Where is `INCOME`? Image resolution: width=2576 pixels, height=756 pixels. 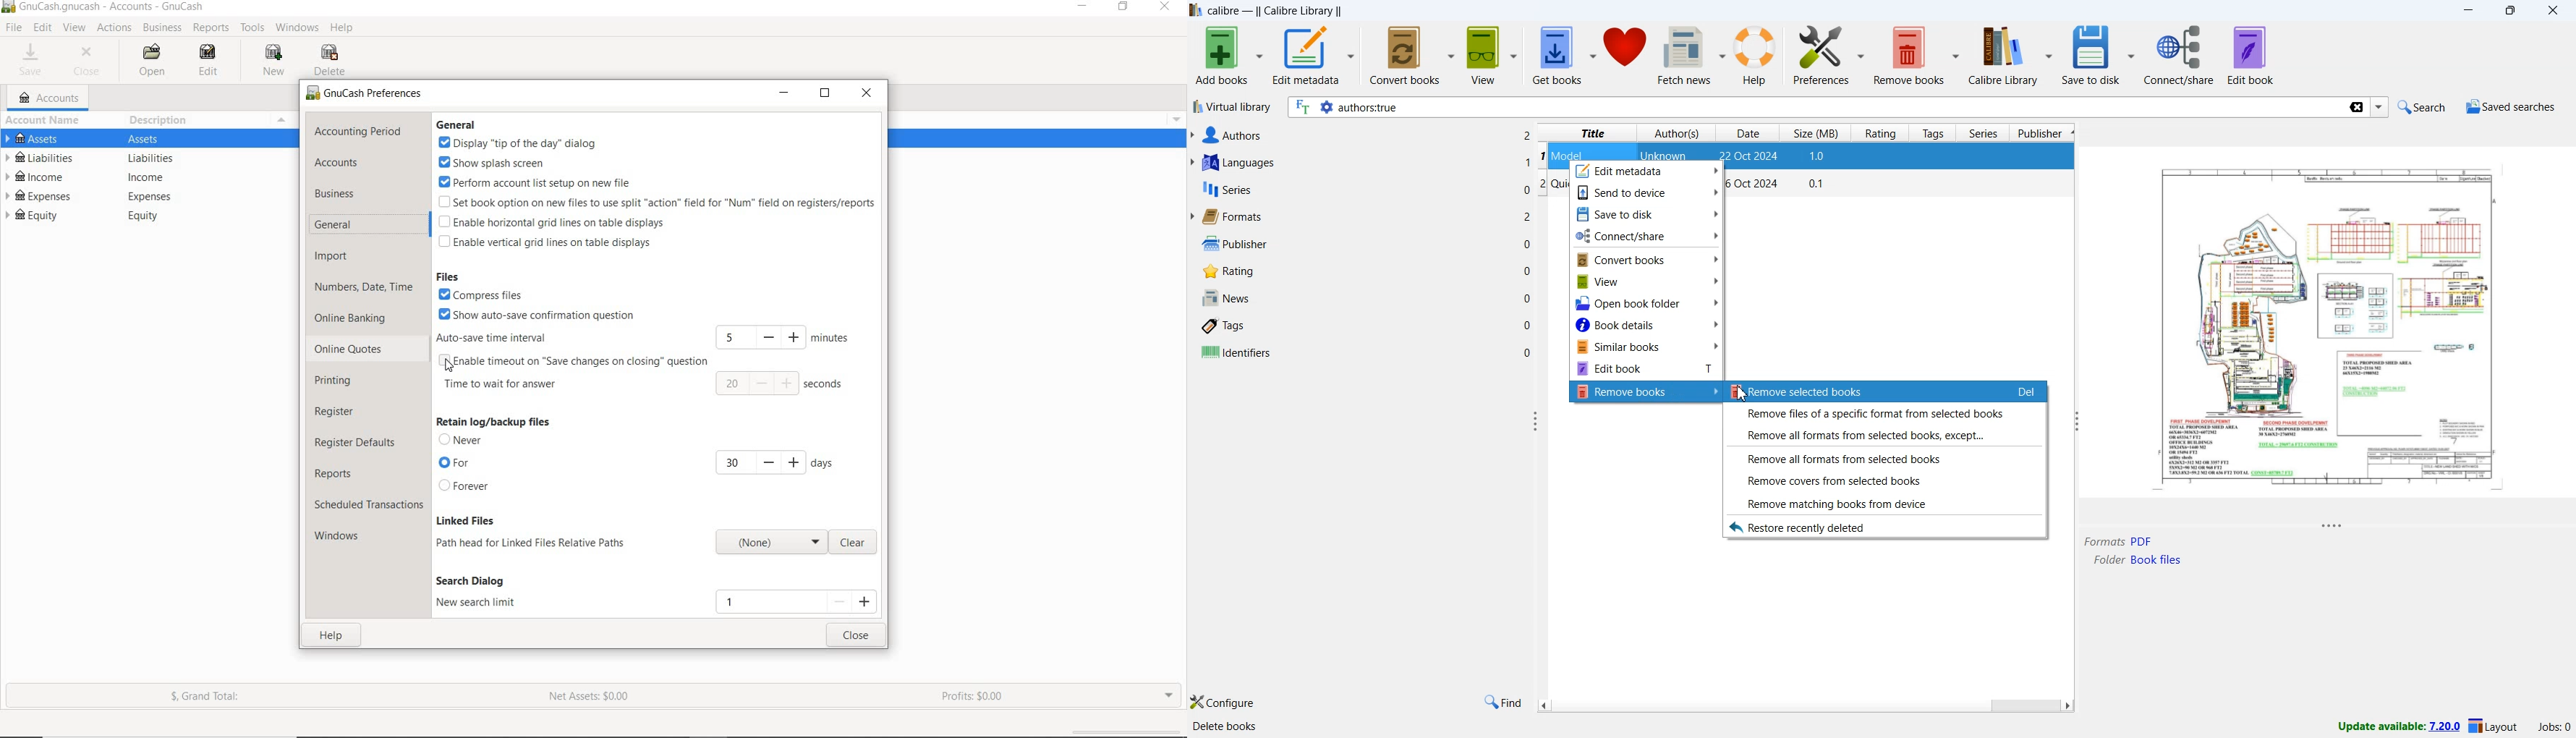
INCOME is located at coordinates (144, 176).